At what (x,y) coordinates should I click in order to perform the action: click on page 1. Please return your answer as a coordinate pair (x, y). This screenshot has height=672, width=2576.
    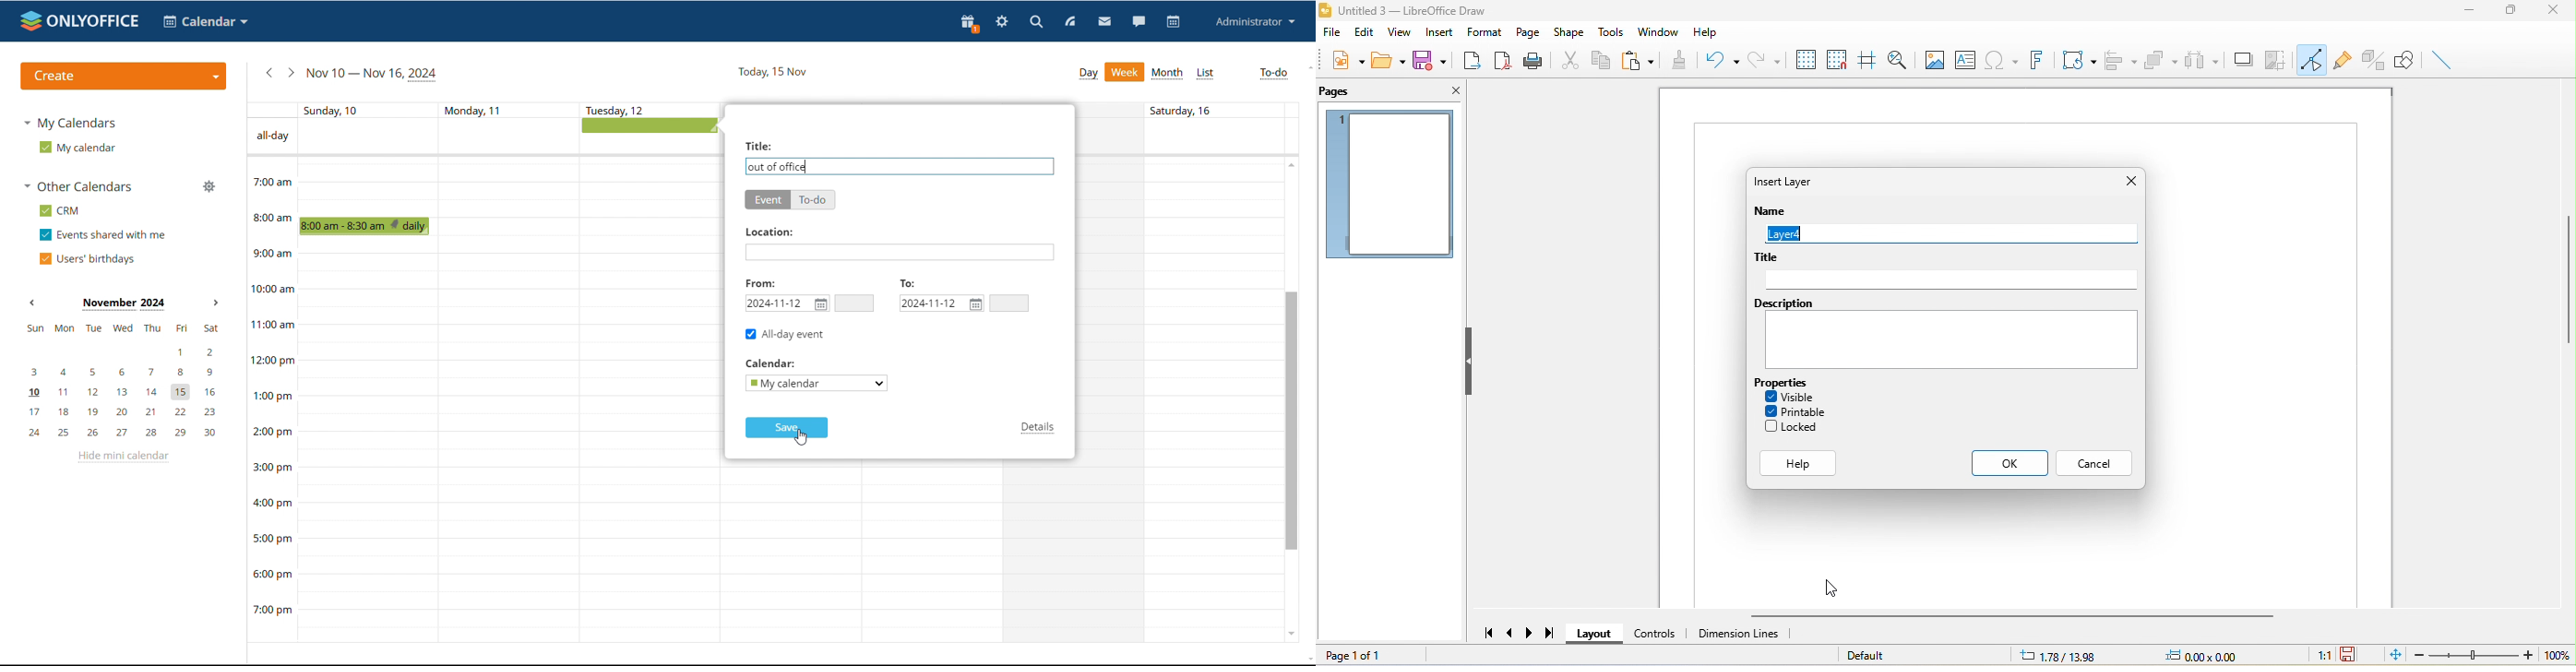
    Looking at the image, I should click on (1394, 185).